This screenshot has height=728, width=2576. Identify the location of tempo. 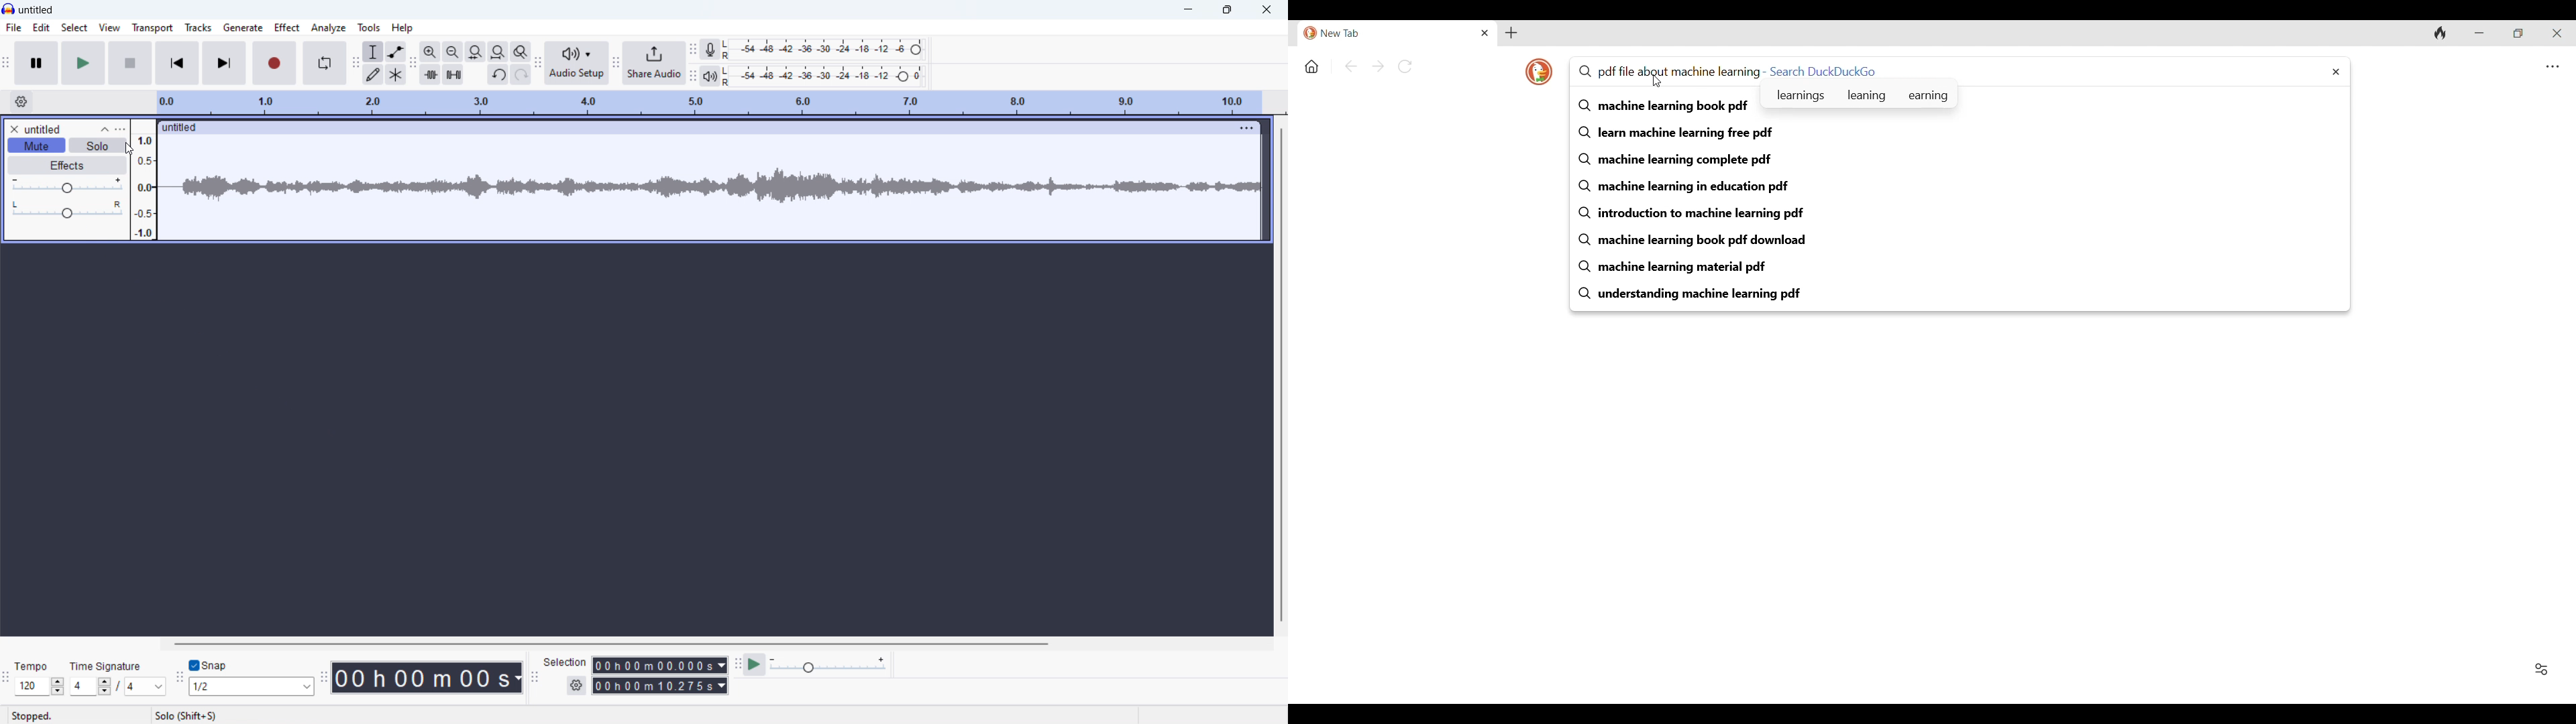
(32, 666).